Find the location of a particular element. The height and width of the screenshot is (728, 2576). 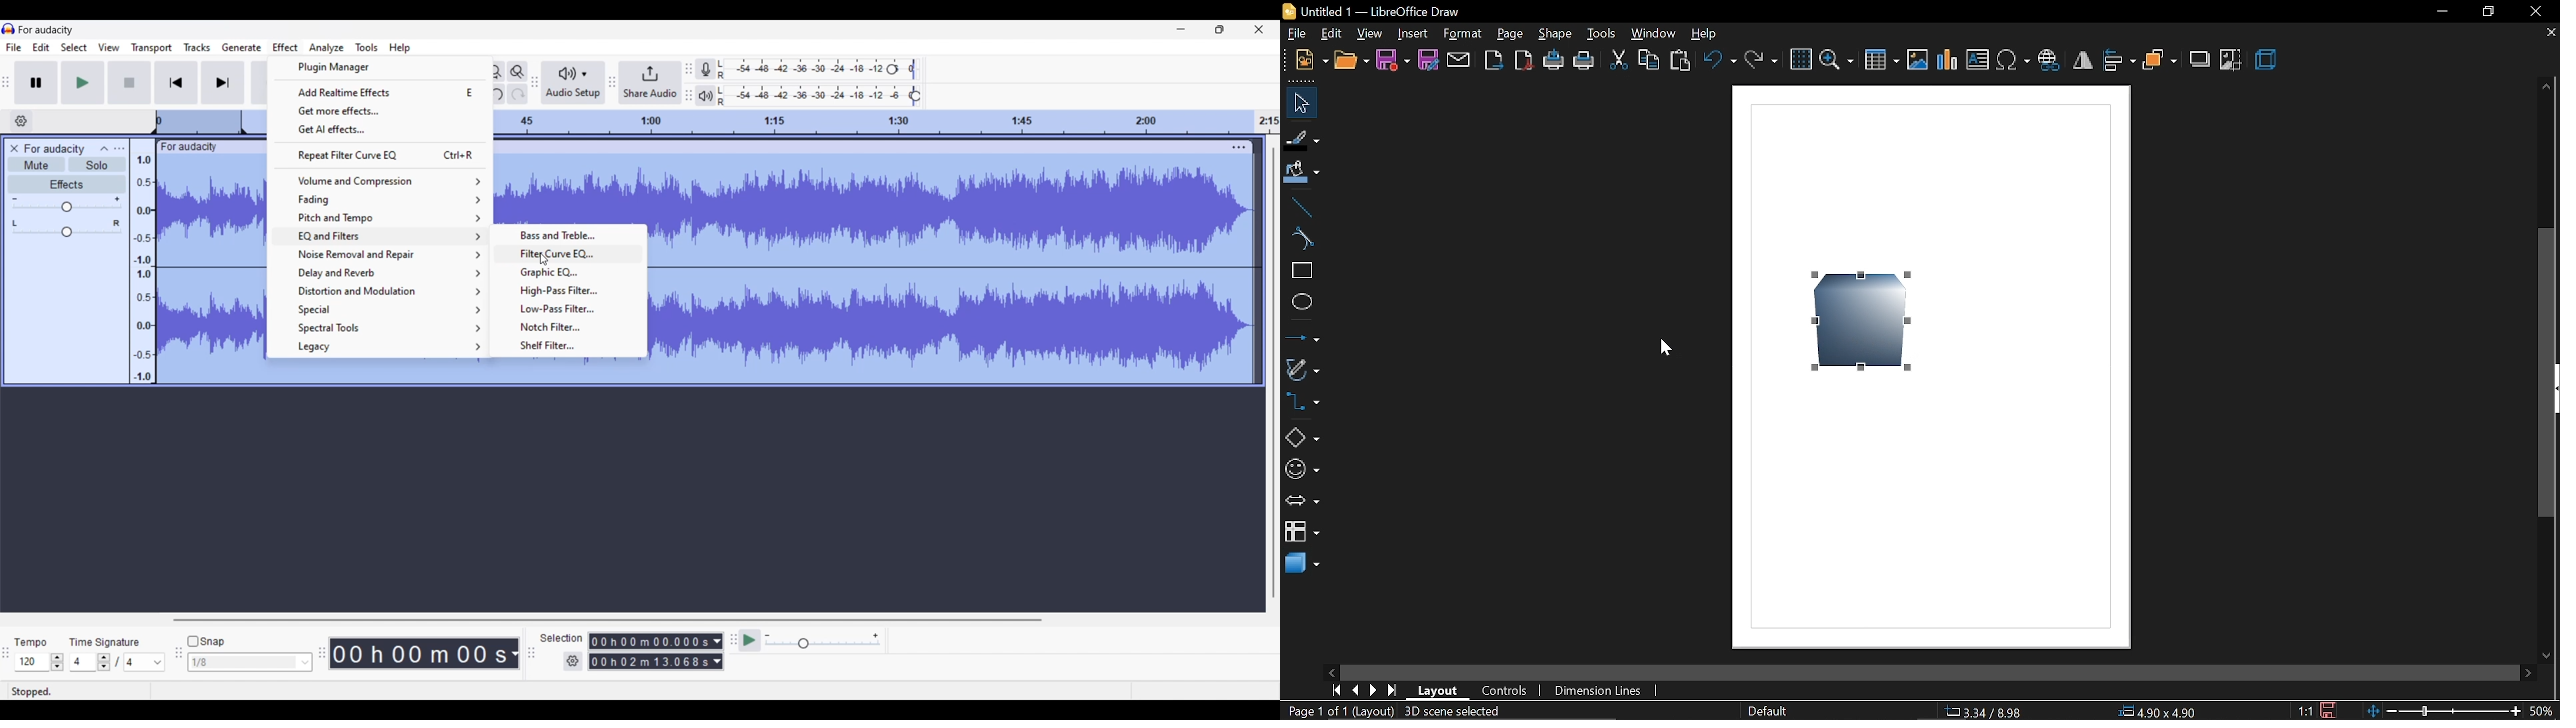

lines and arrow is located at coordinates (1302, 337).